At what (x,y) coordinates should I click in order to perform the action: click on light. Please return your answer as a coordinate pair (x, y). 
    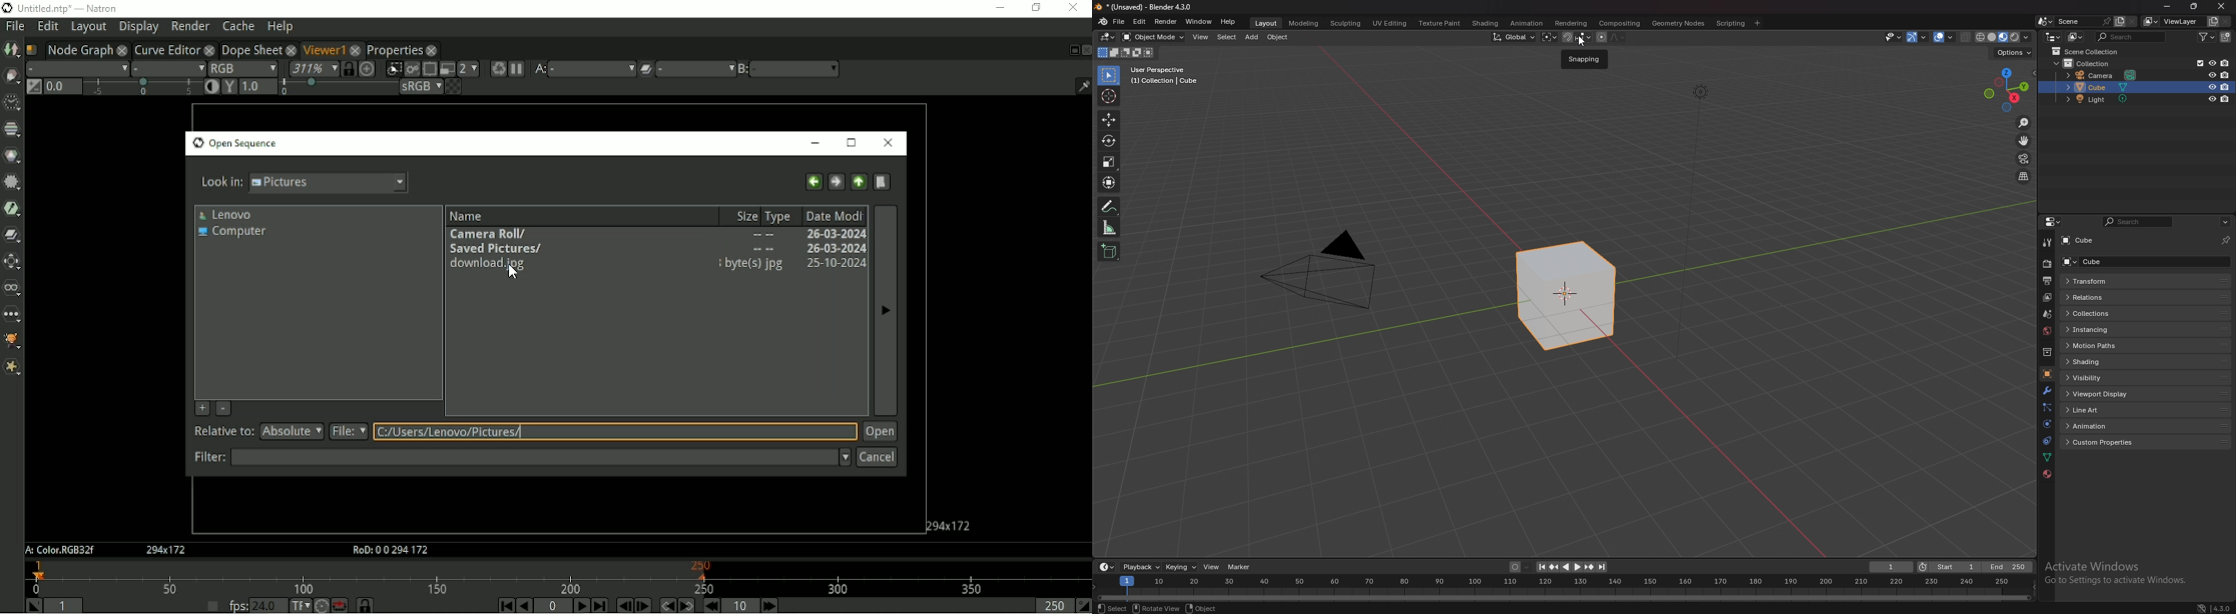
    Looking at the image, I should click on (2102, 99).